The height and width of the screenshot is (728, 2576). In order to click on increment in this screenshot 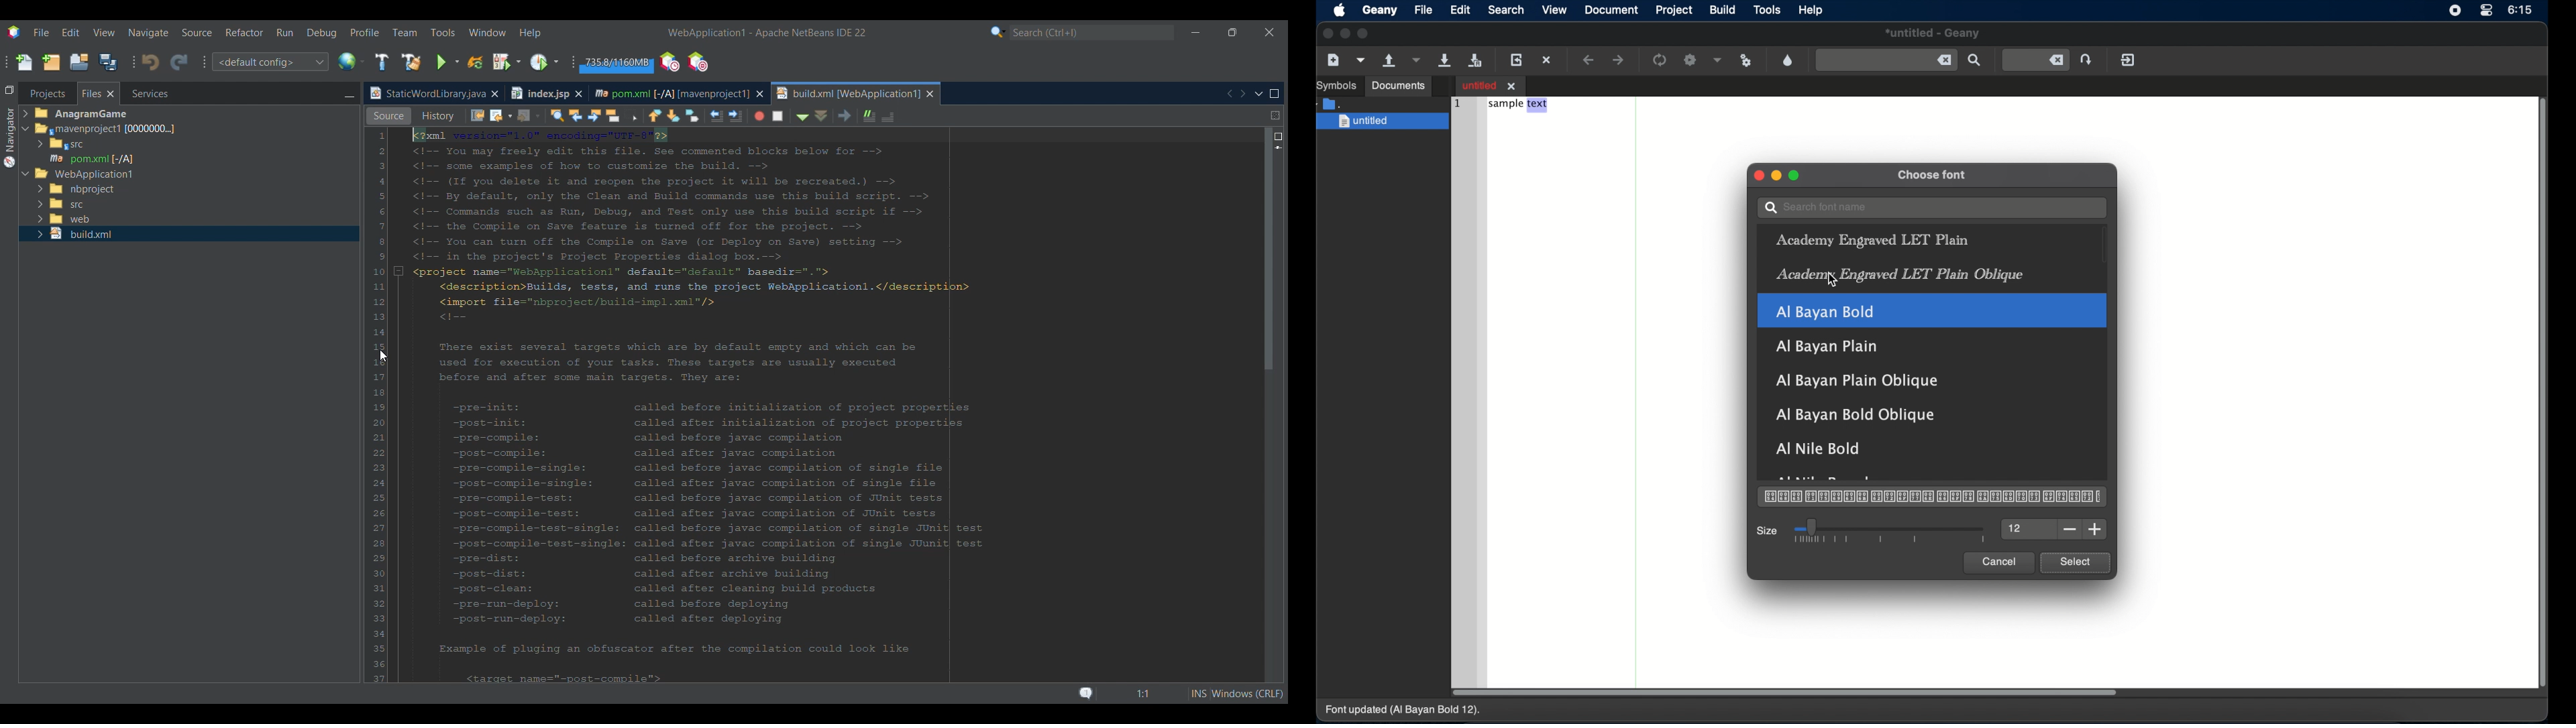, I will do `click(2095, 530)`.